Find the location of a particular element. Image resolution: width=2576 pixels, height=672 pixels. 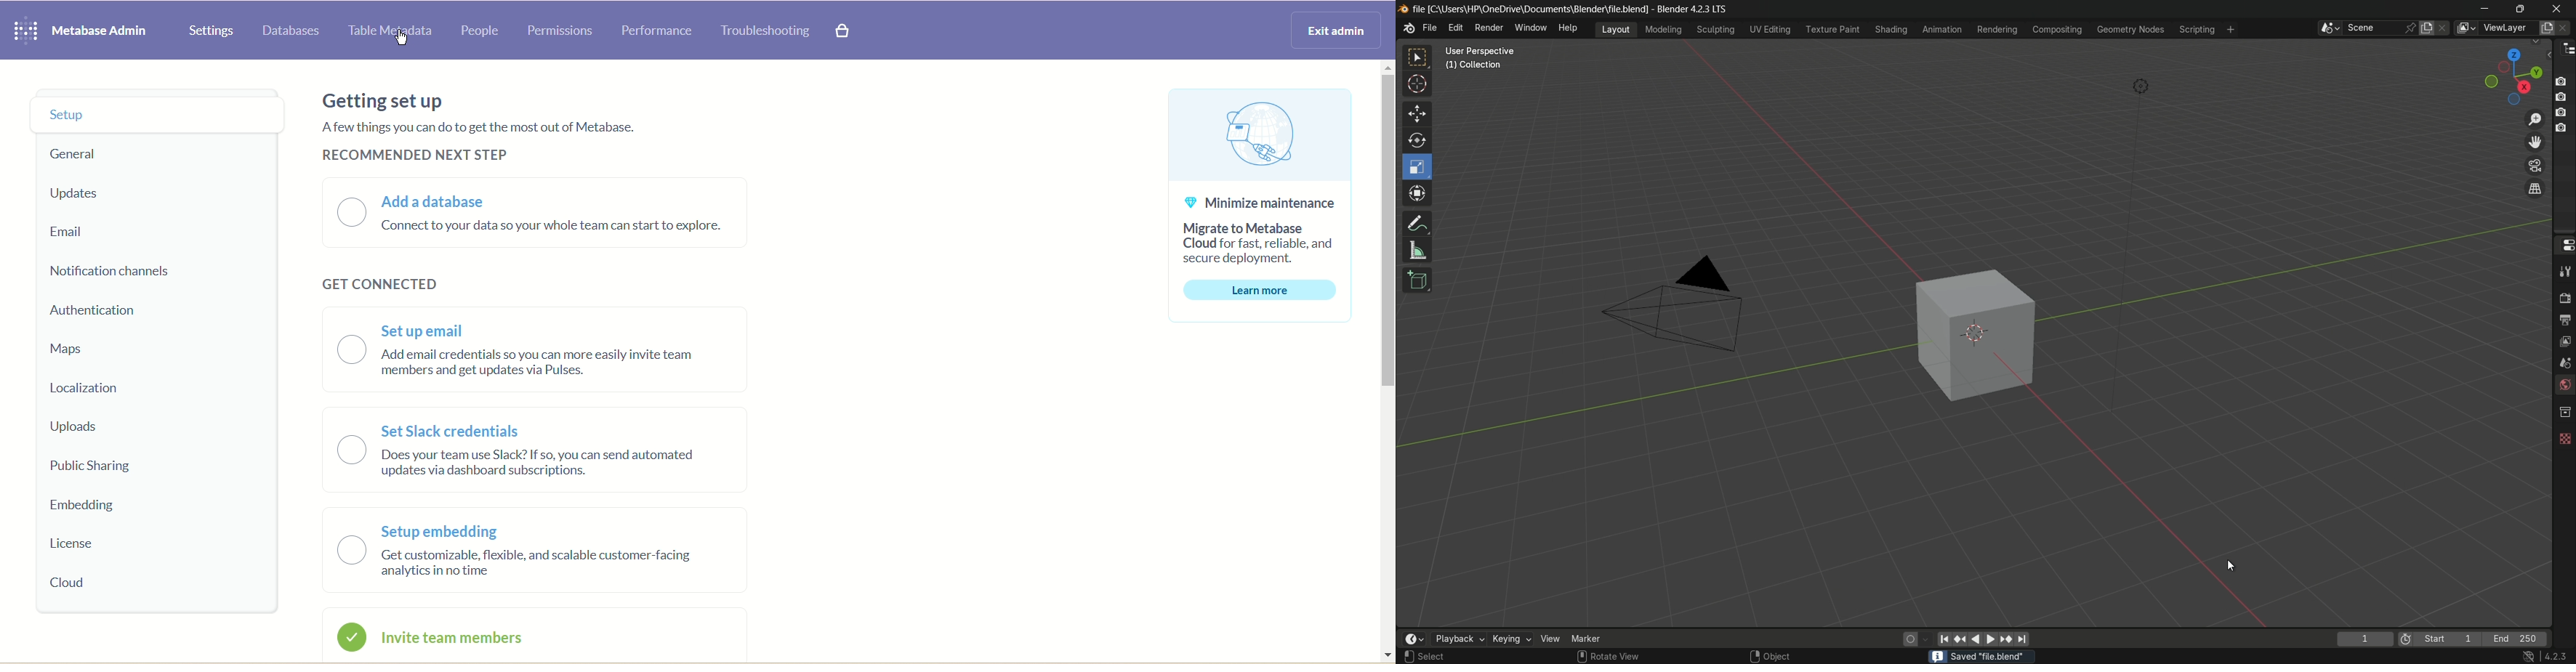

annotate is located at coordinates (1416, 222).